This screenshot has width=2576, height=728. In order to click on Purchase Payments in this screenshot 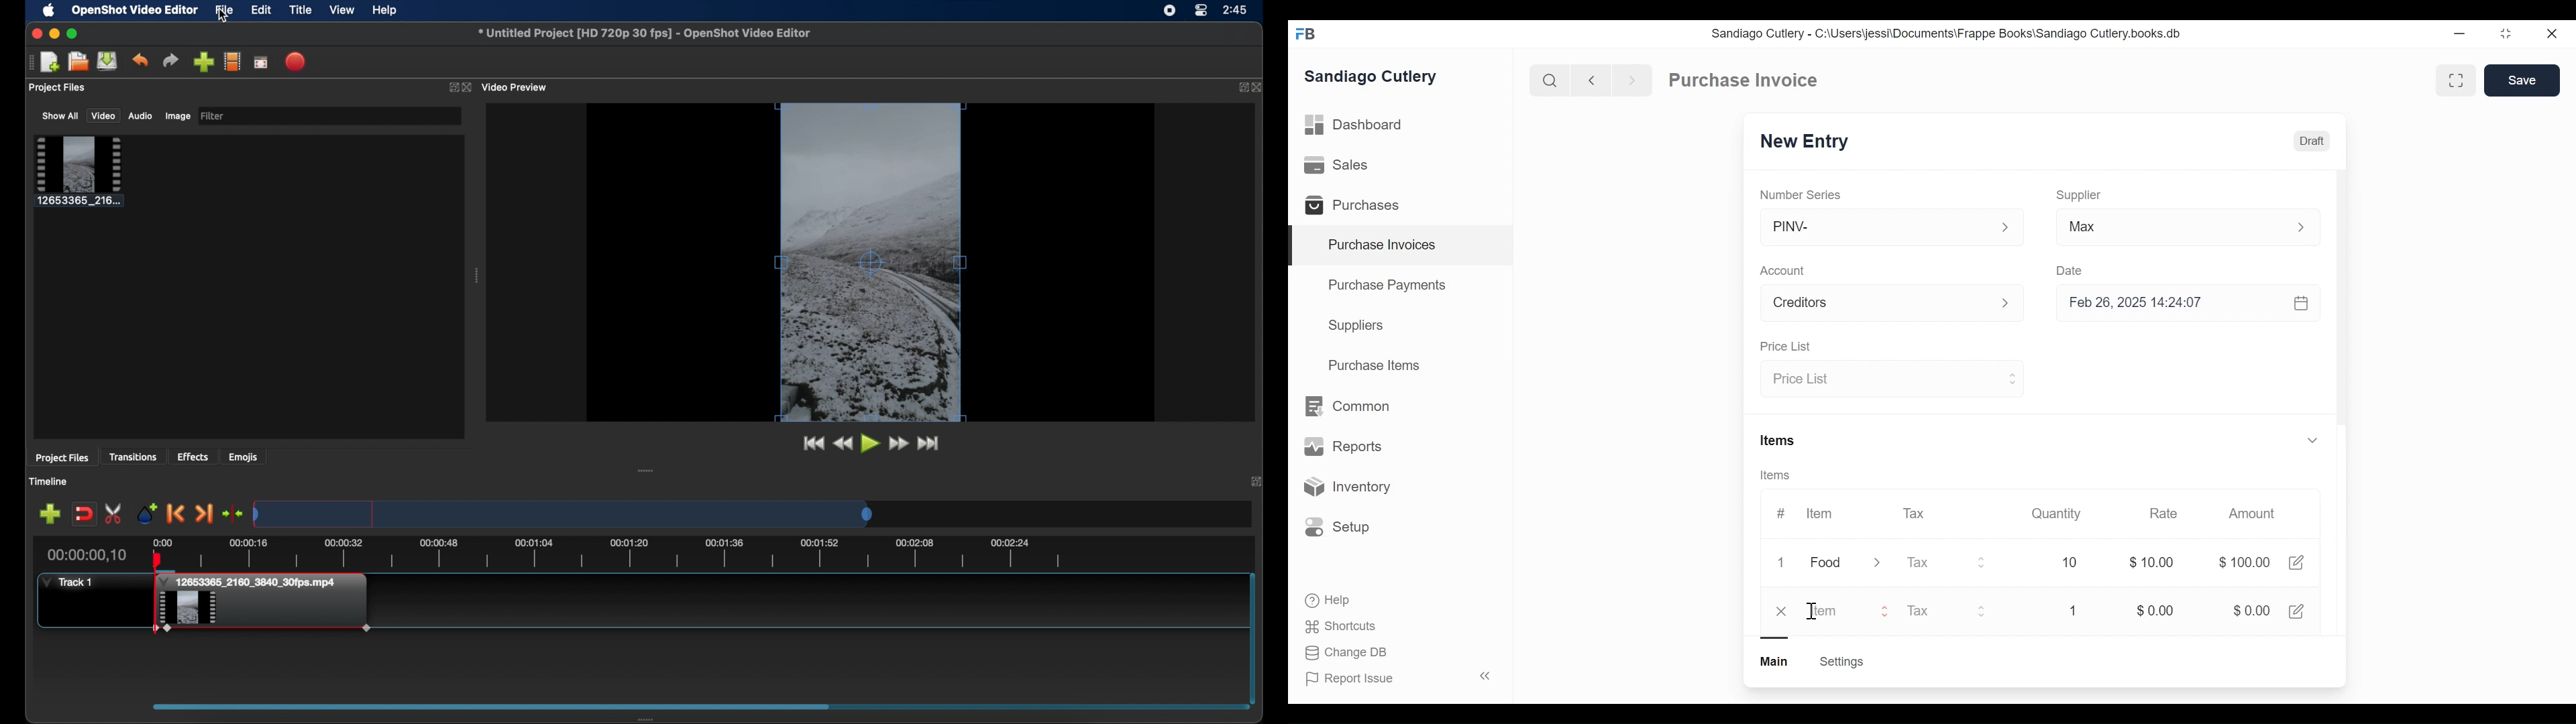, I will do `click(1389, 287)`.